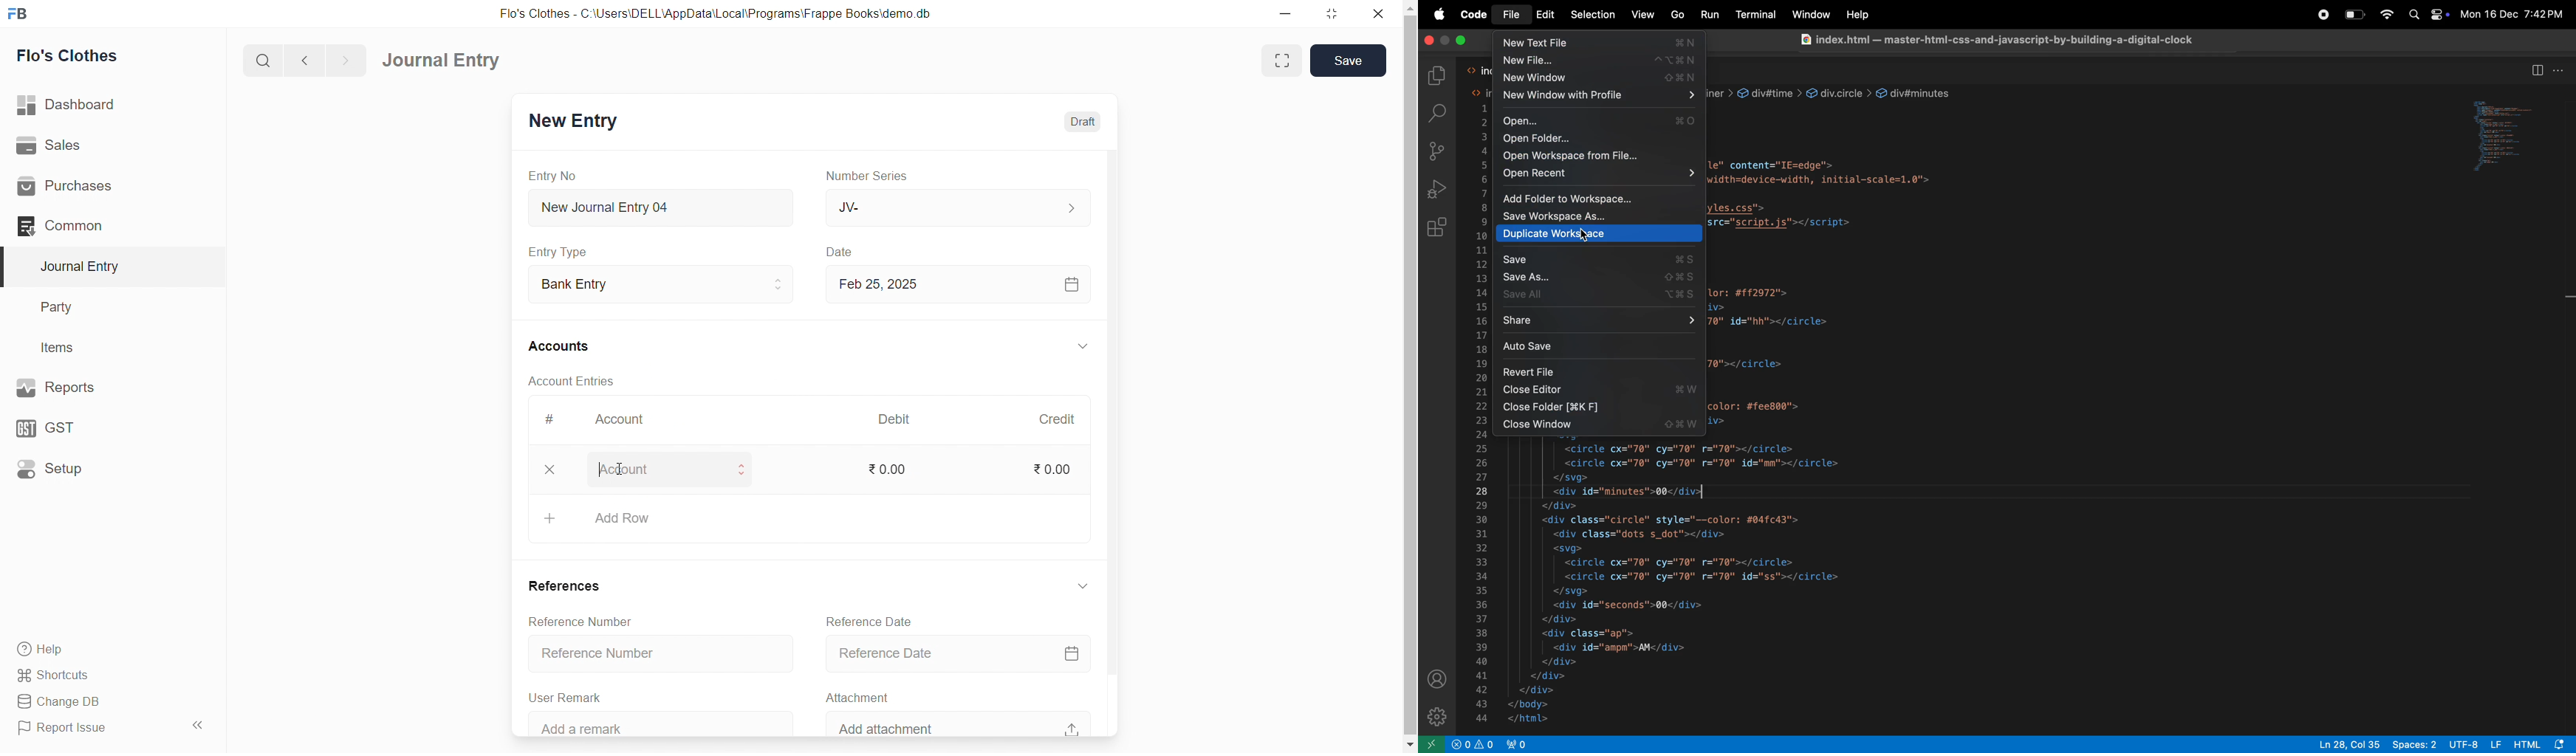  What do you see at coordinates (576, 619) in the screenshot?
I see `Reference Number` at bounding box center [576, 619].